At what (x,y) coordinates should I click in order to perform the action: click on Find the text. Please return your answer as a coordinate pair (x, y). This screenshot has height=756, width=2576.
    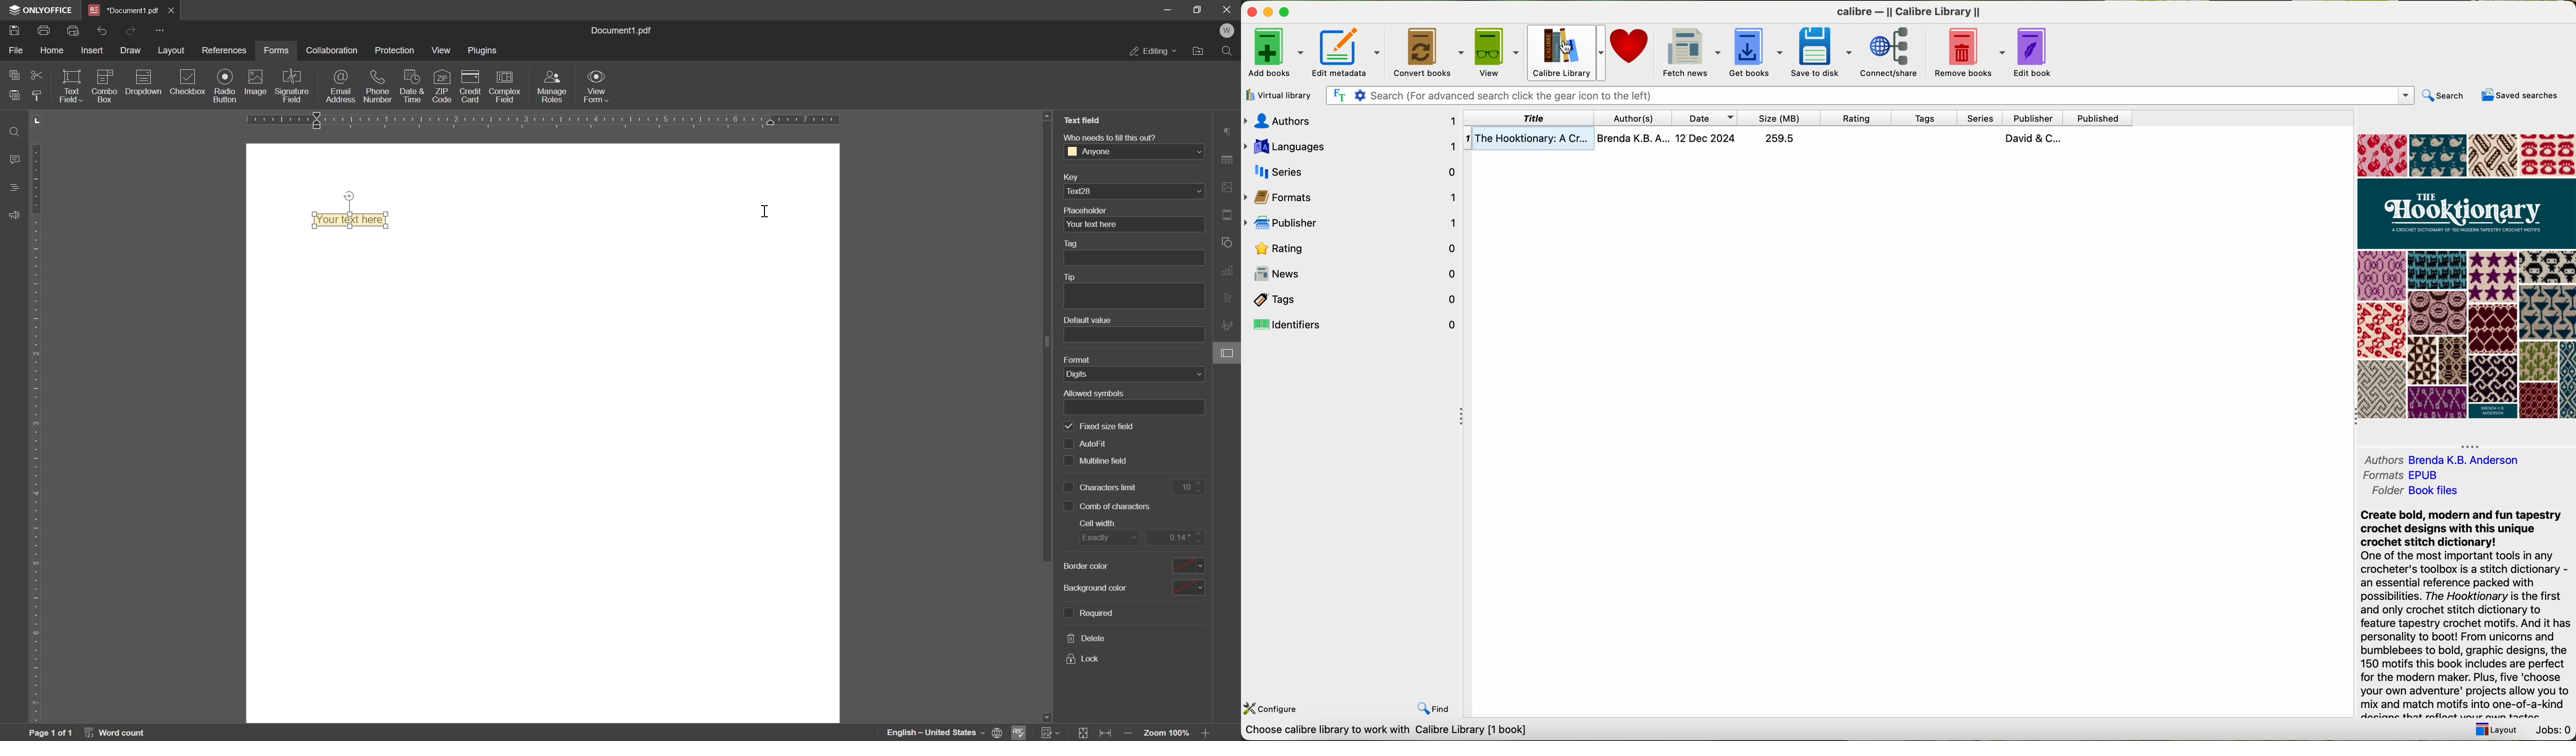
    Looking at the image, I should click on (1338, 94).